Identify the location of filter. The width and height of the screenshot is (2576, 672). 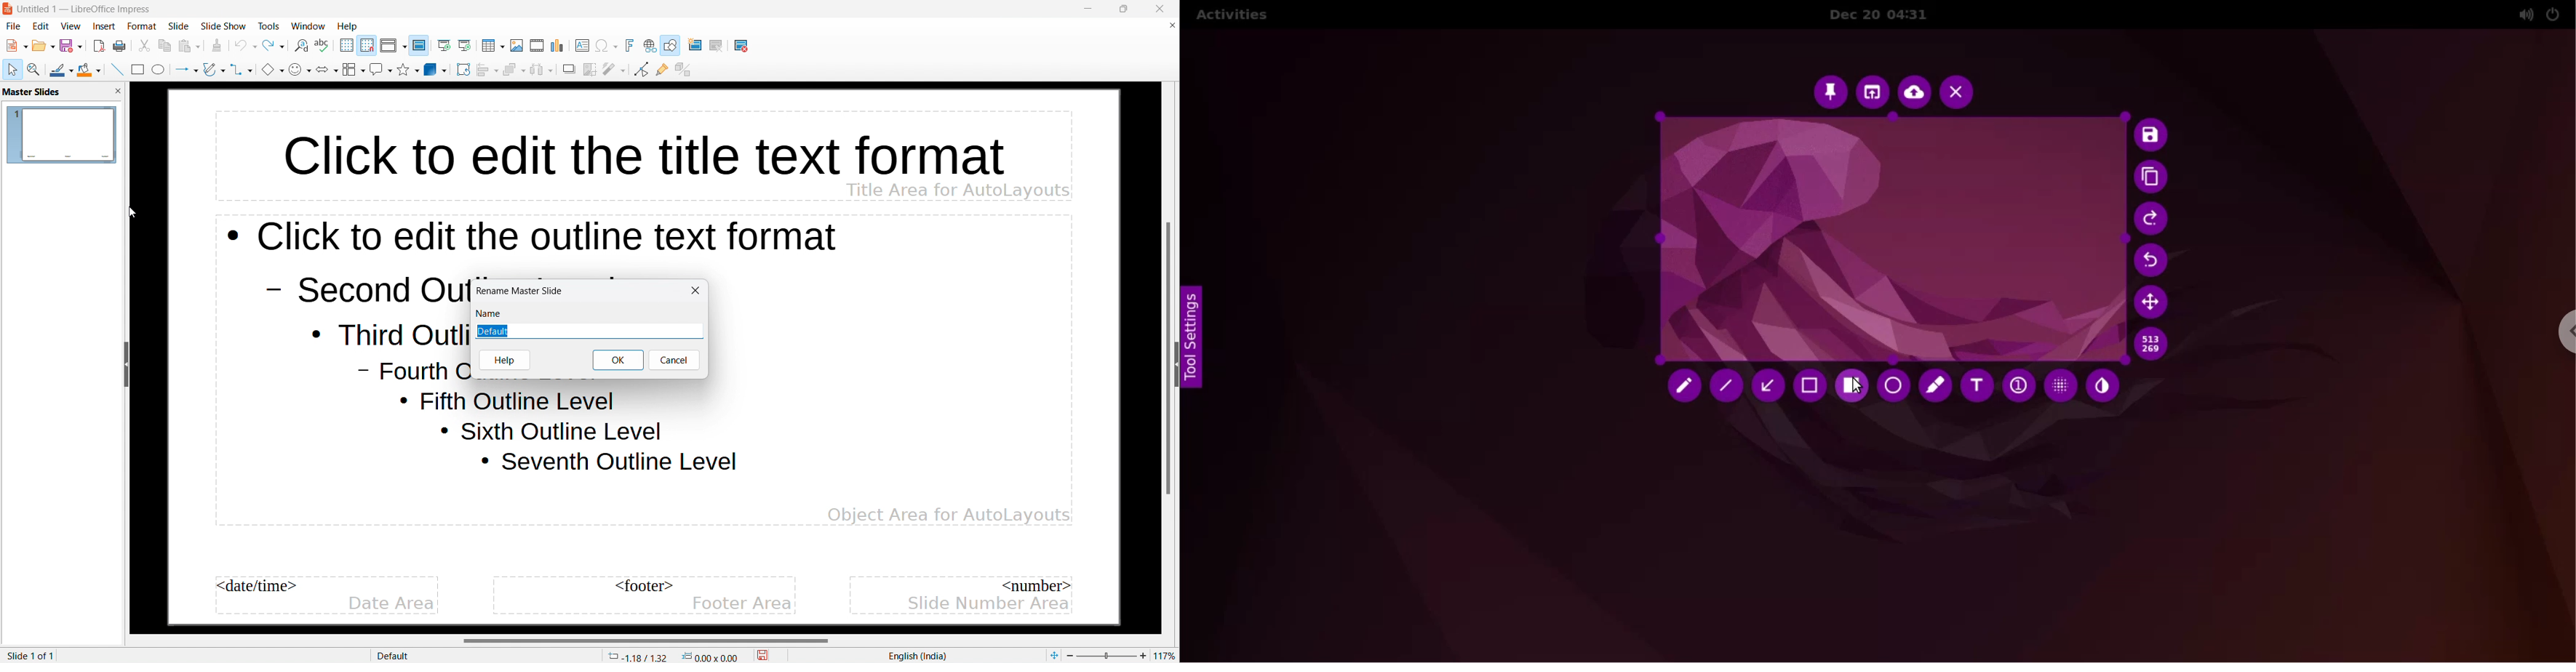
(614, 69).